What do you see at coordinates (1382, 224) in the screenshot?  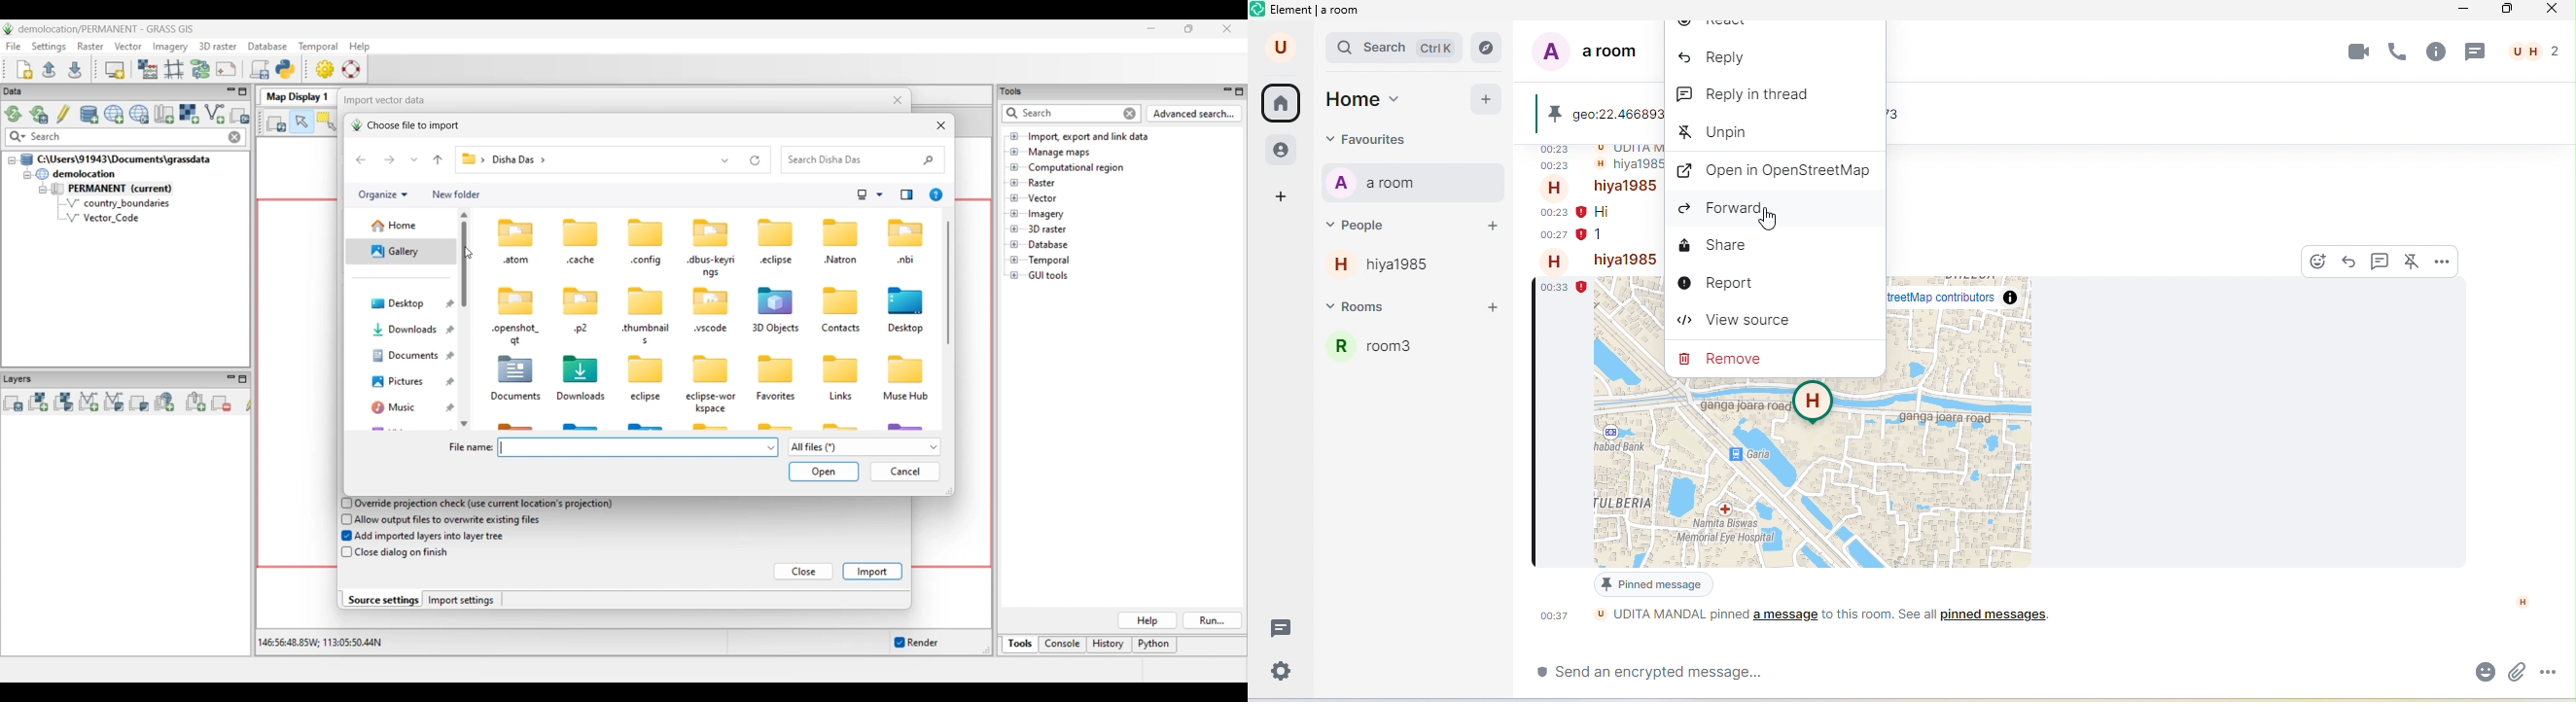 I see `people` at bounding box center [1382, 224].